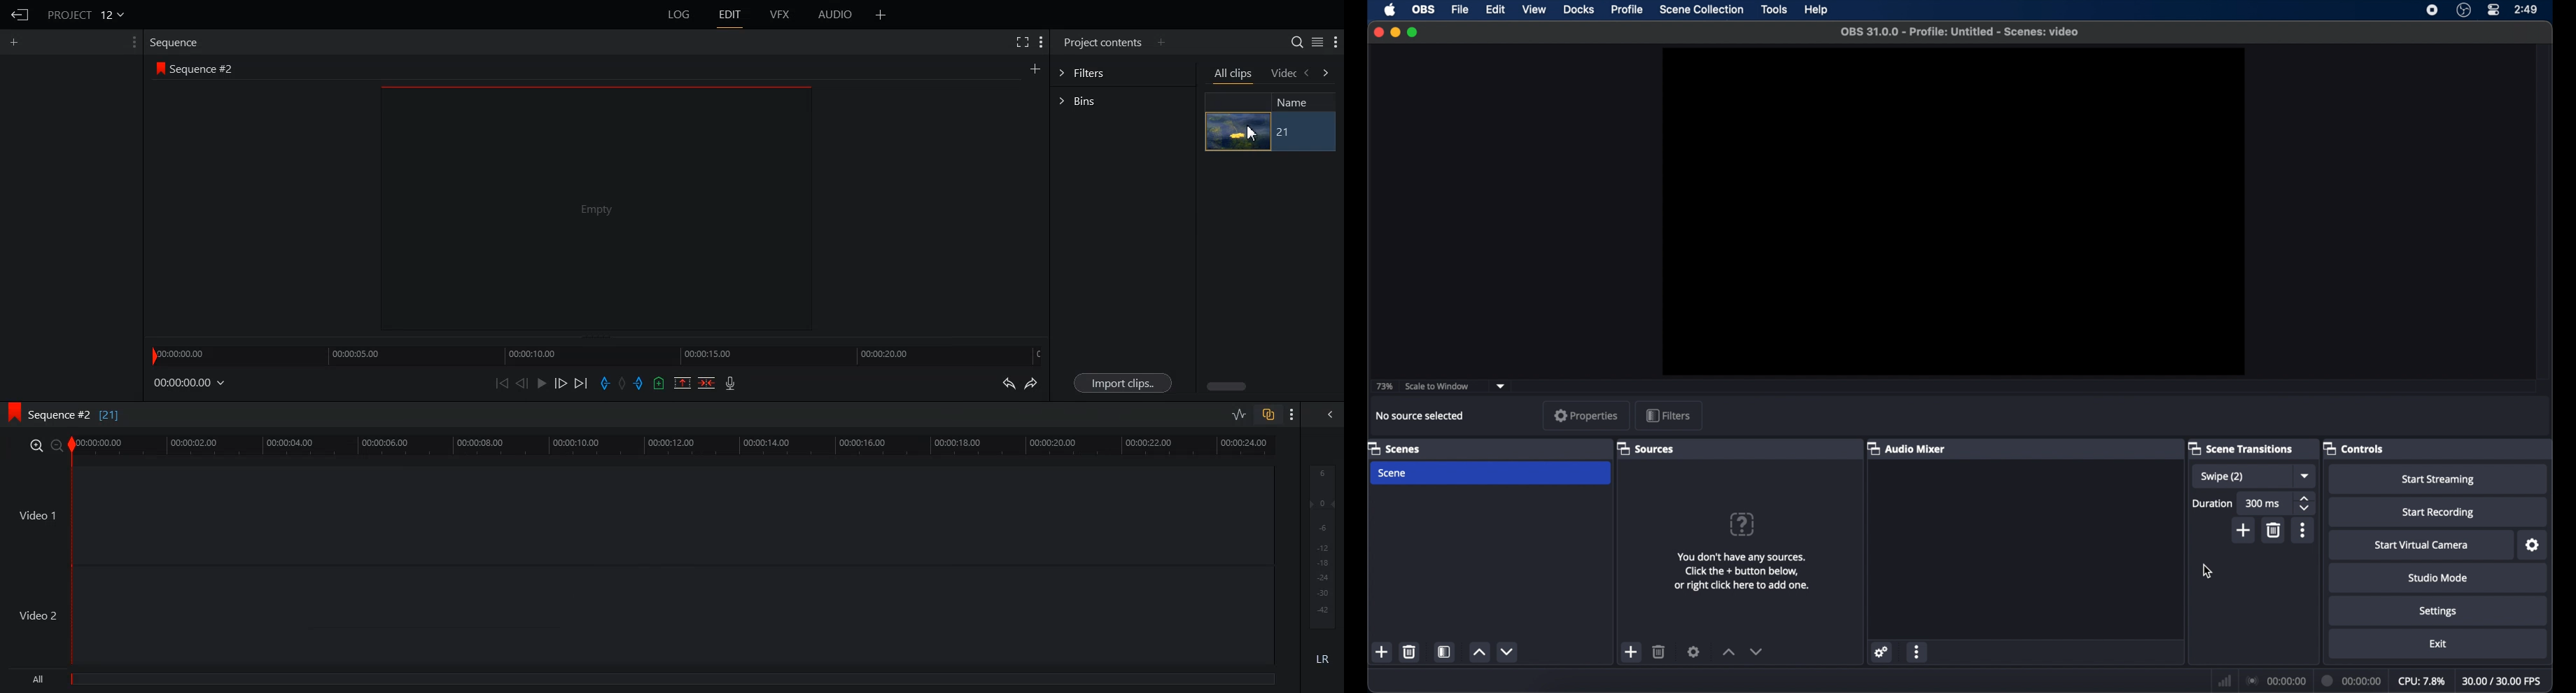 This screenshot has height=700, width=2576. I want to click on add, so click(1631, 652).